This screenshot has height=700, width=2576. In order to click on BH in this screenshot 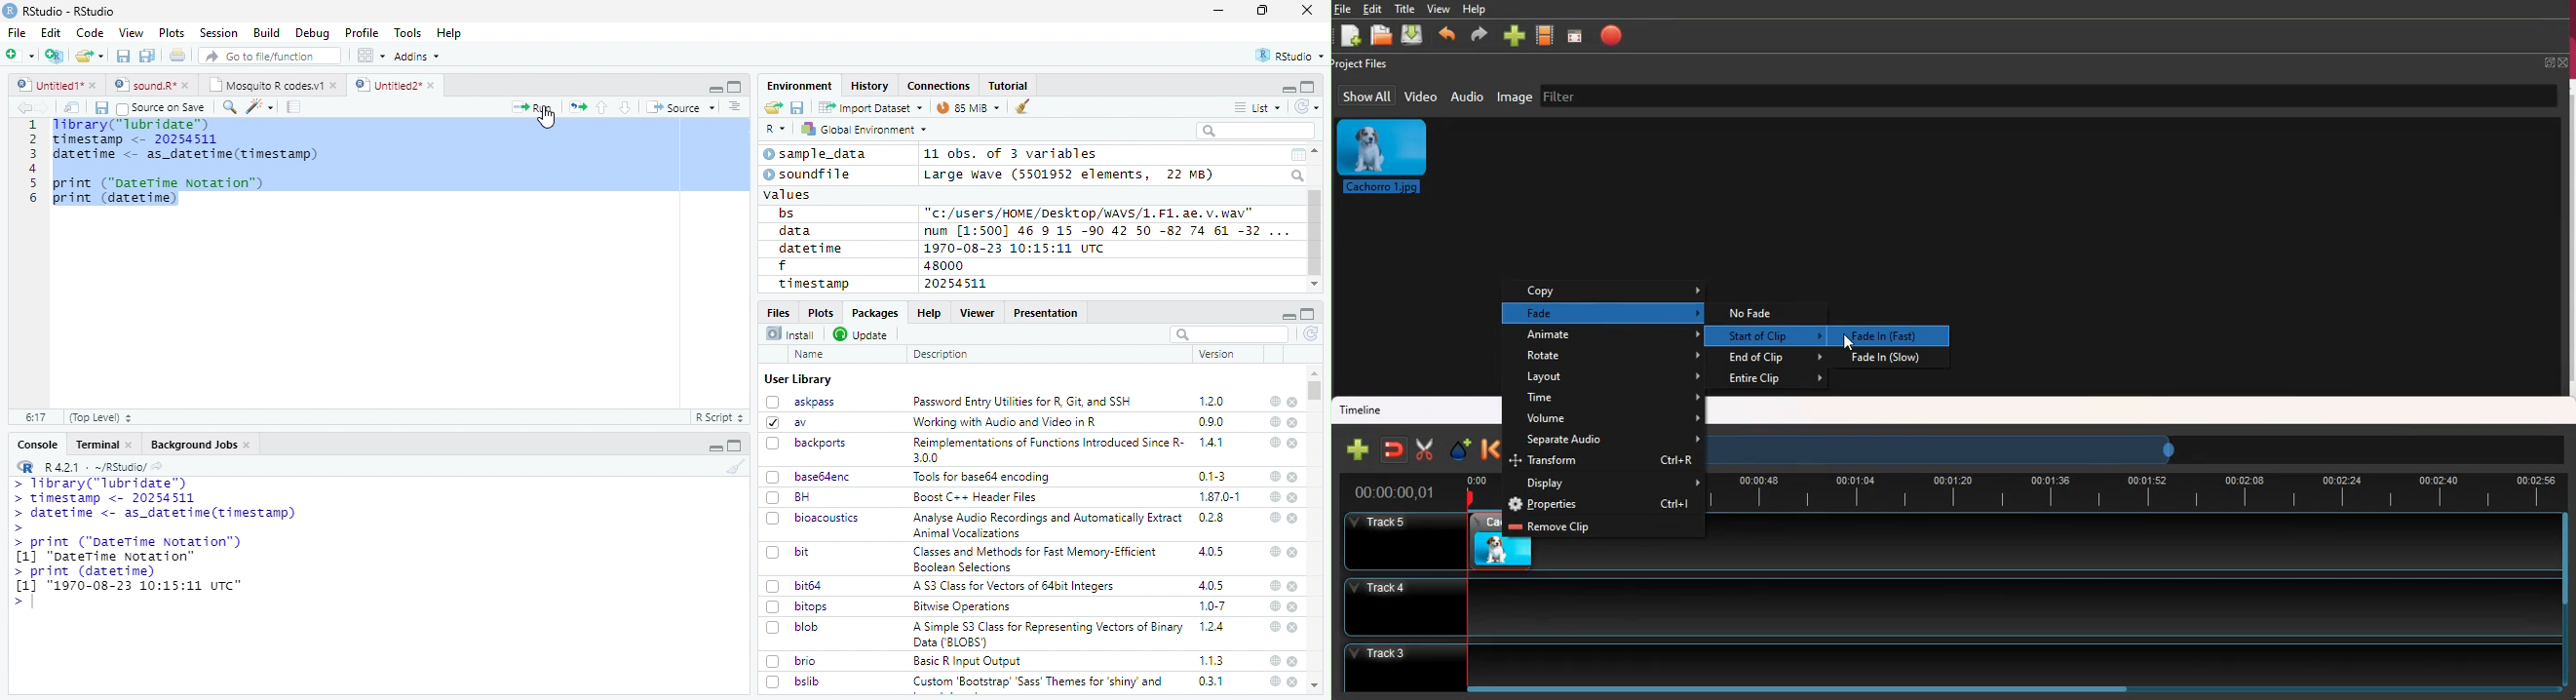, I will do `click(790, 497)`.